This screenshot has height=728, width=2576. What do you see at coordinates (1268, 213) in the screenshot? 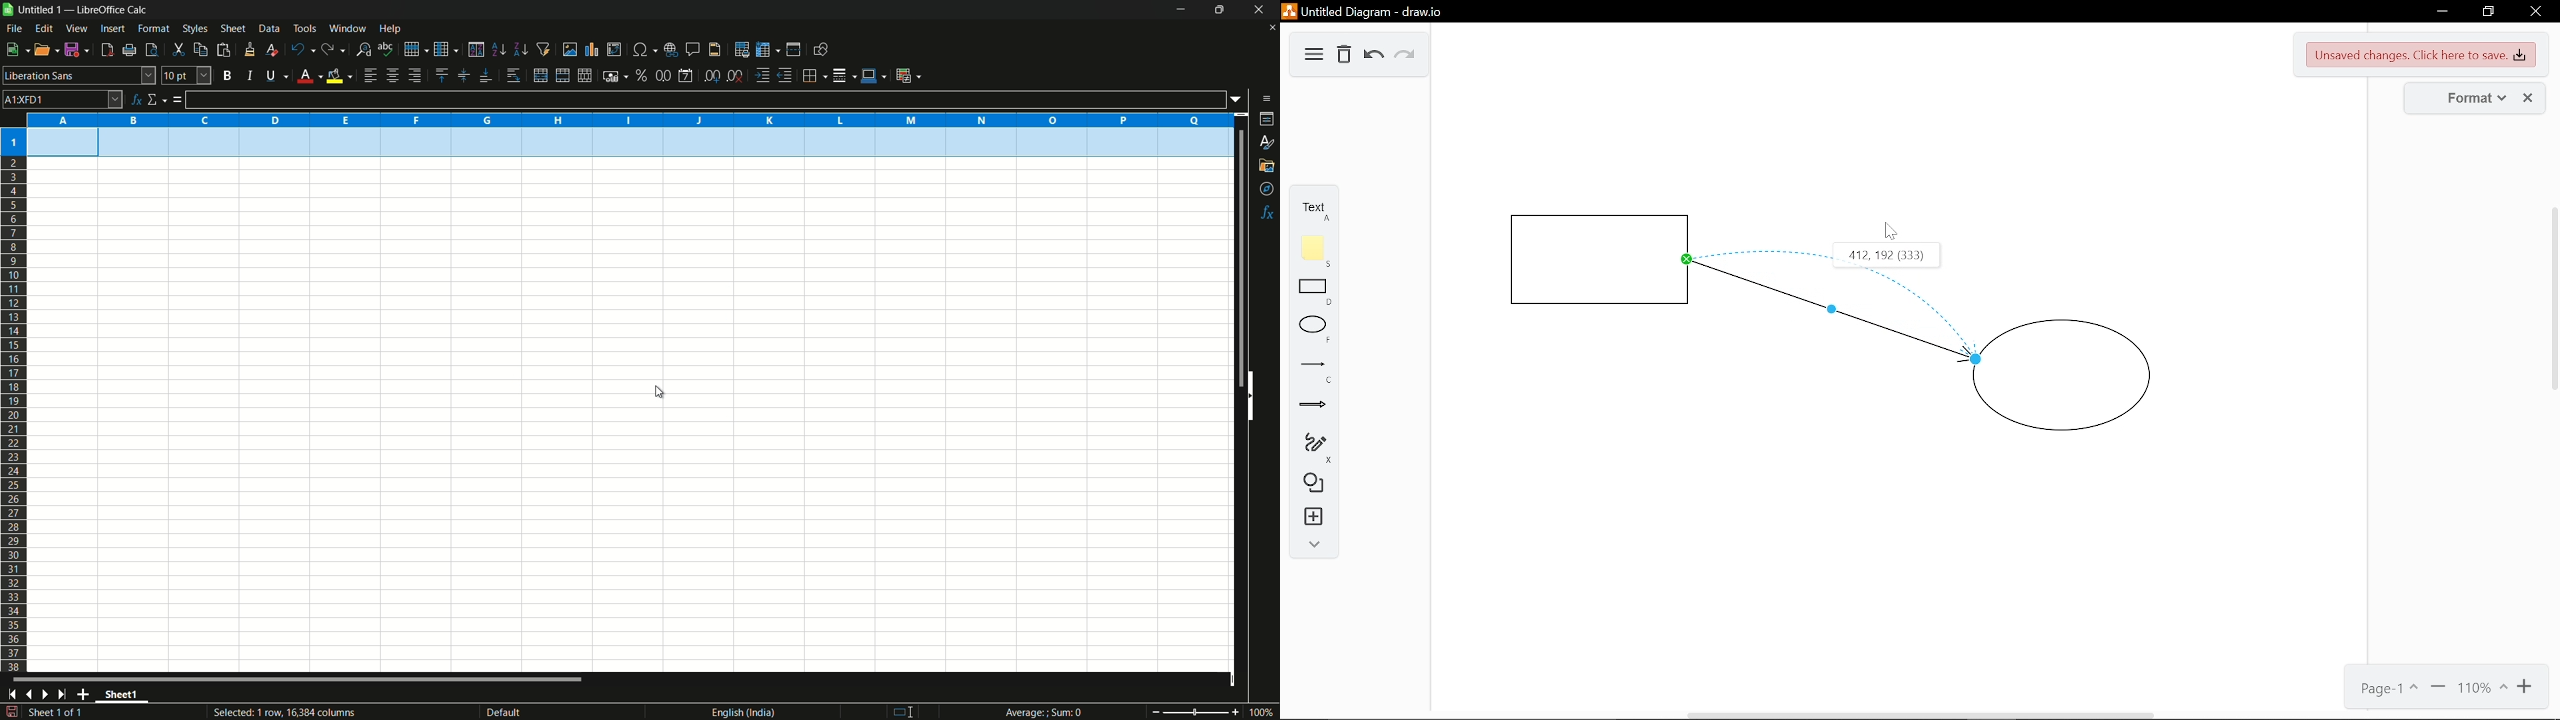
I see `functions` at bounding box center [1268, 213].